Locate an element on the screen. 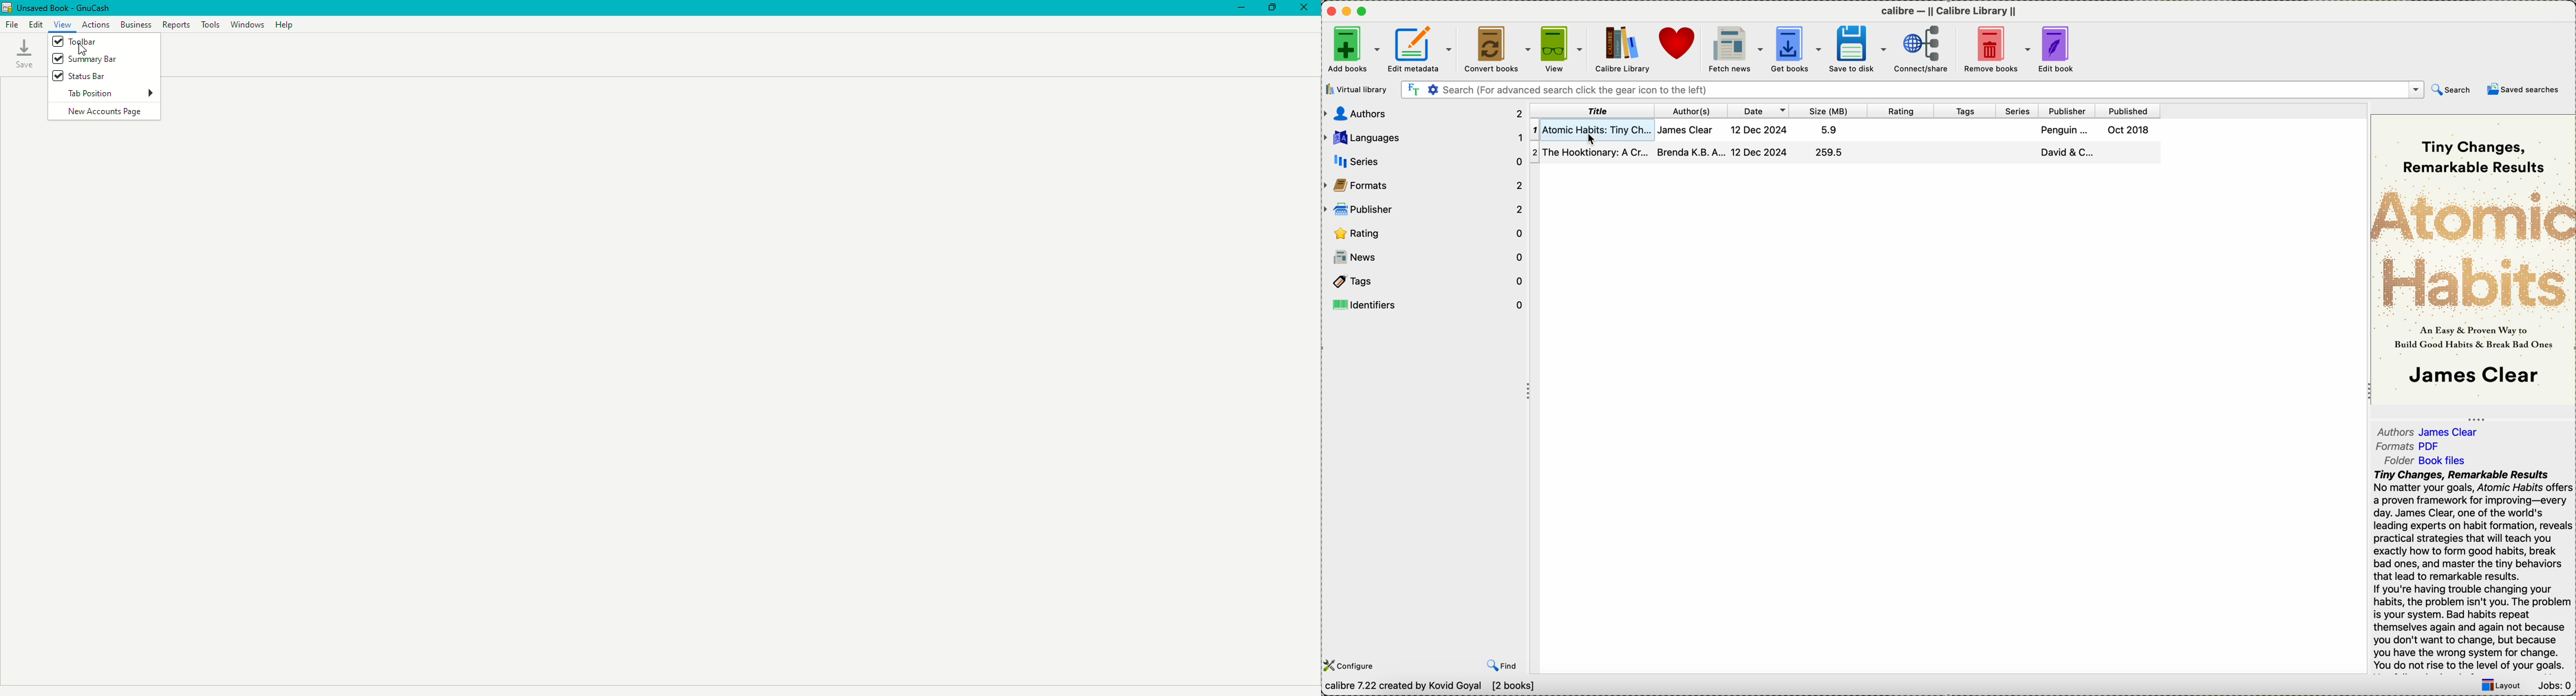 This screenshot has height=700, width=2576. Edit is located at coordinates (35, 24).